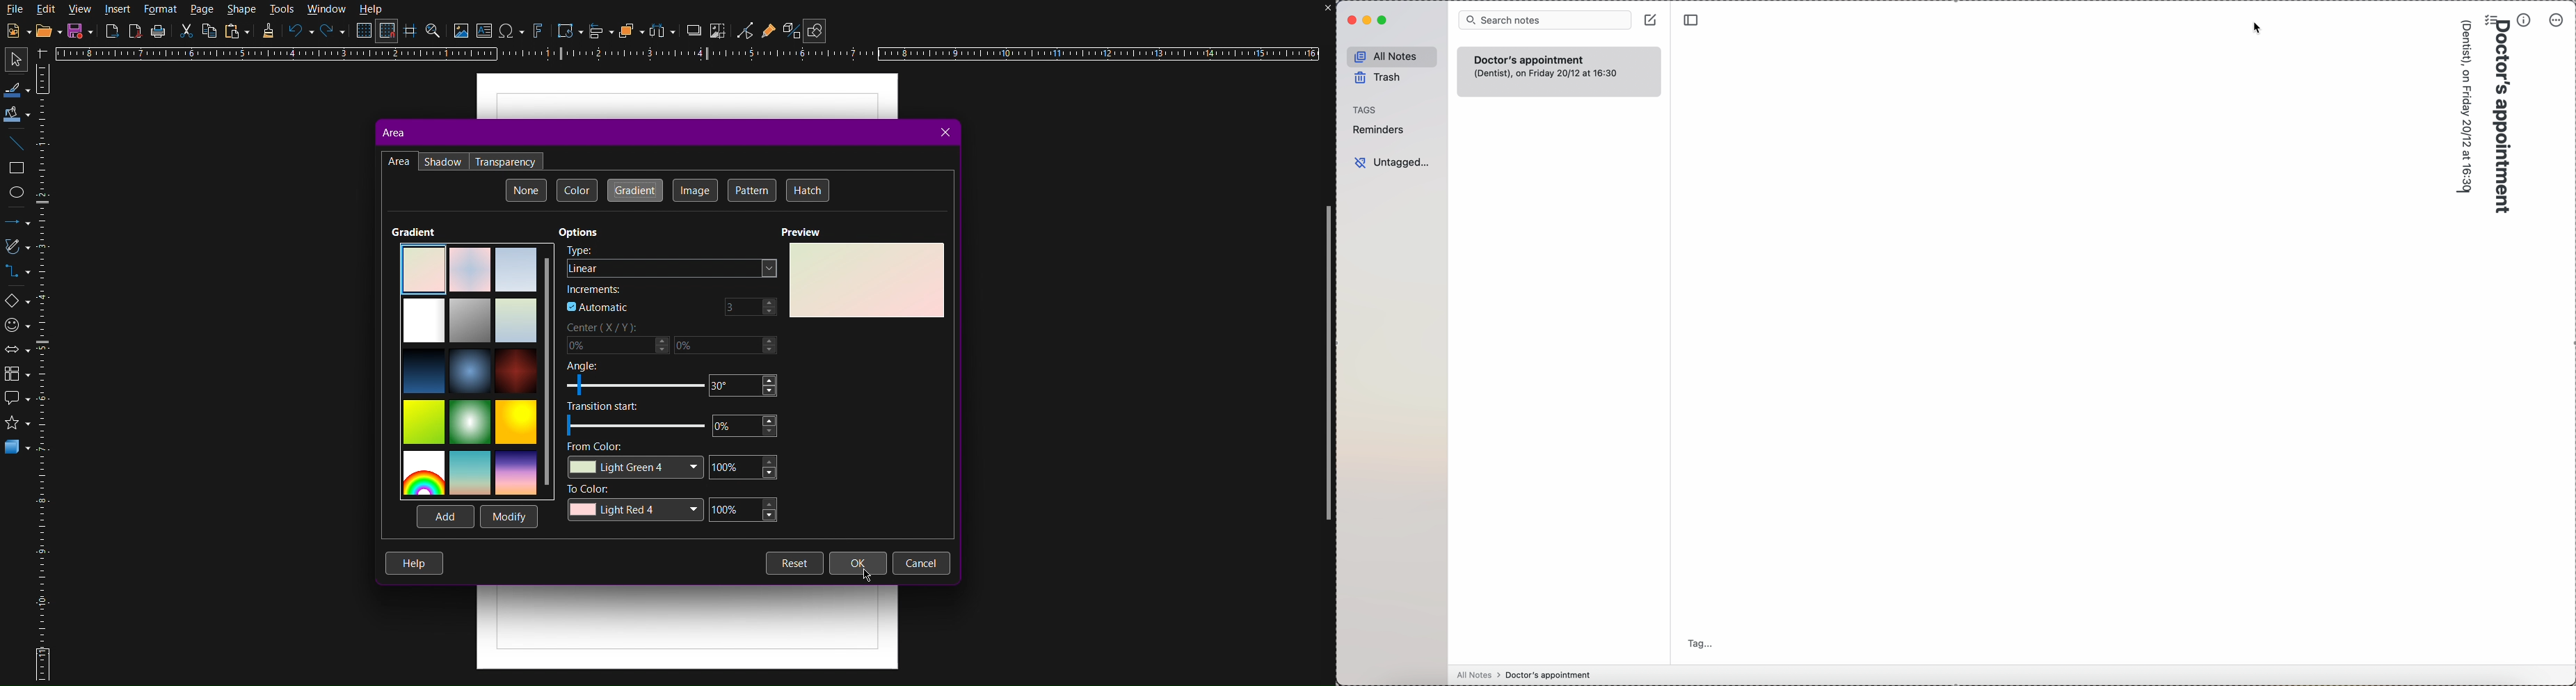 The height and width of the screenshot is (700, 2576). What do you see at coordinates (1313, 14) in the screenshot?
I see `close` at bounding box center [1313, 14].